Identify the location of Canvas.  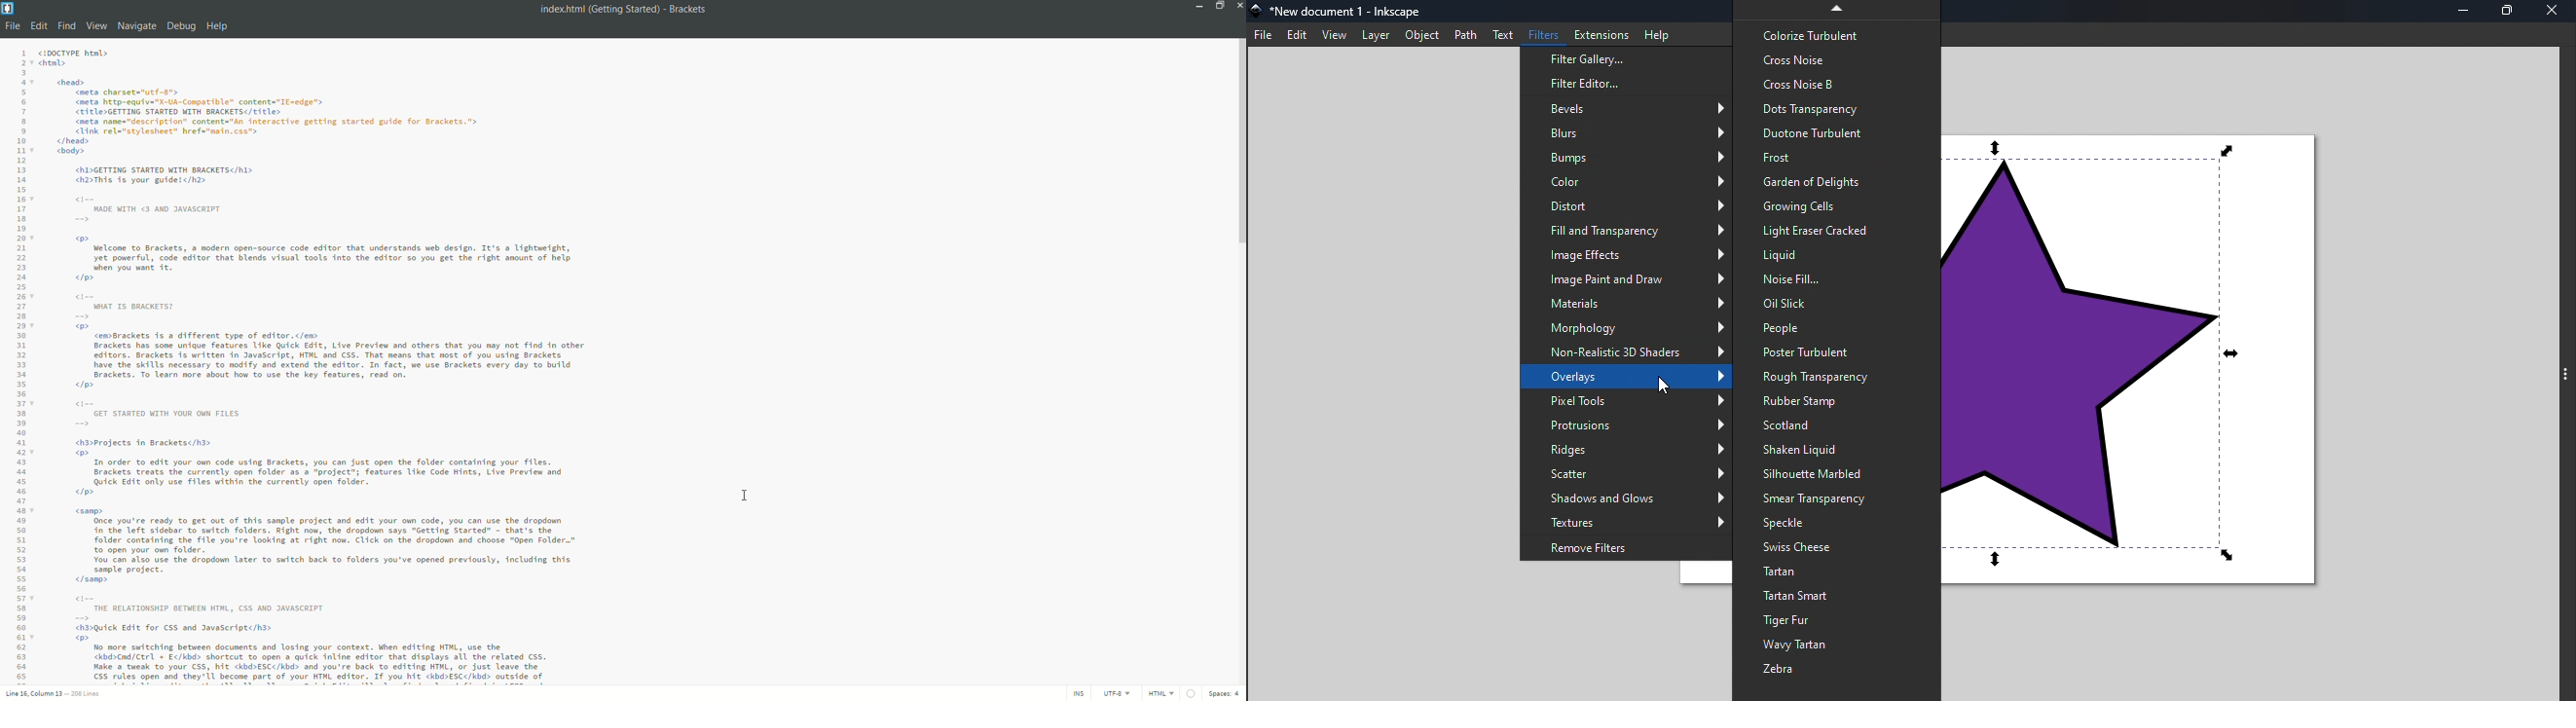
(2145, 360).